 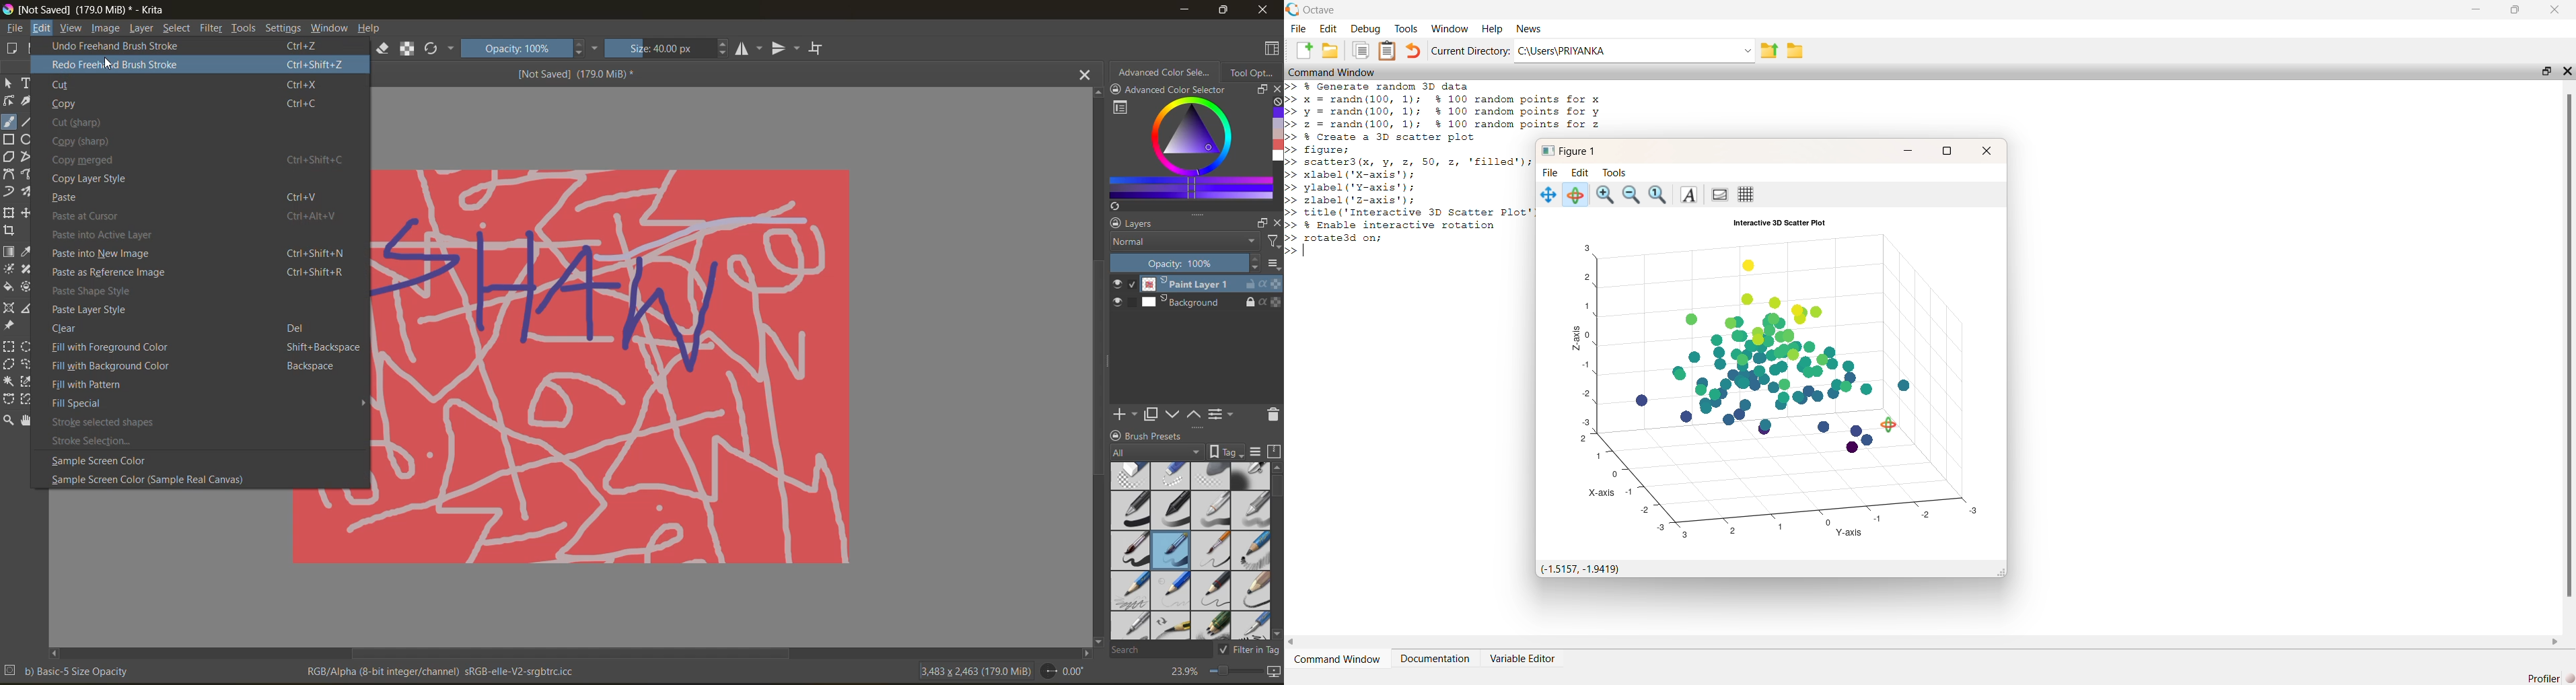 What do you see at coordinates (2477, 9) in the screenshot?
I see `minimize` at bounding box center [2477, 9].